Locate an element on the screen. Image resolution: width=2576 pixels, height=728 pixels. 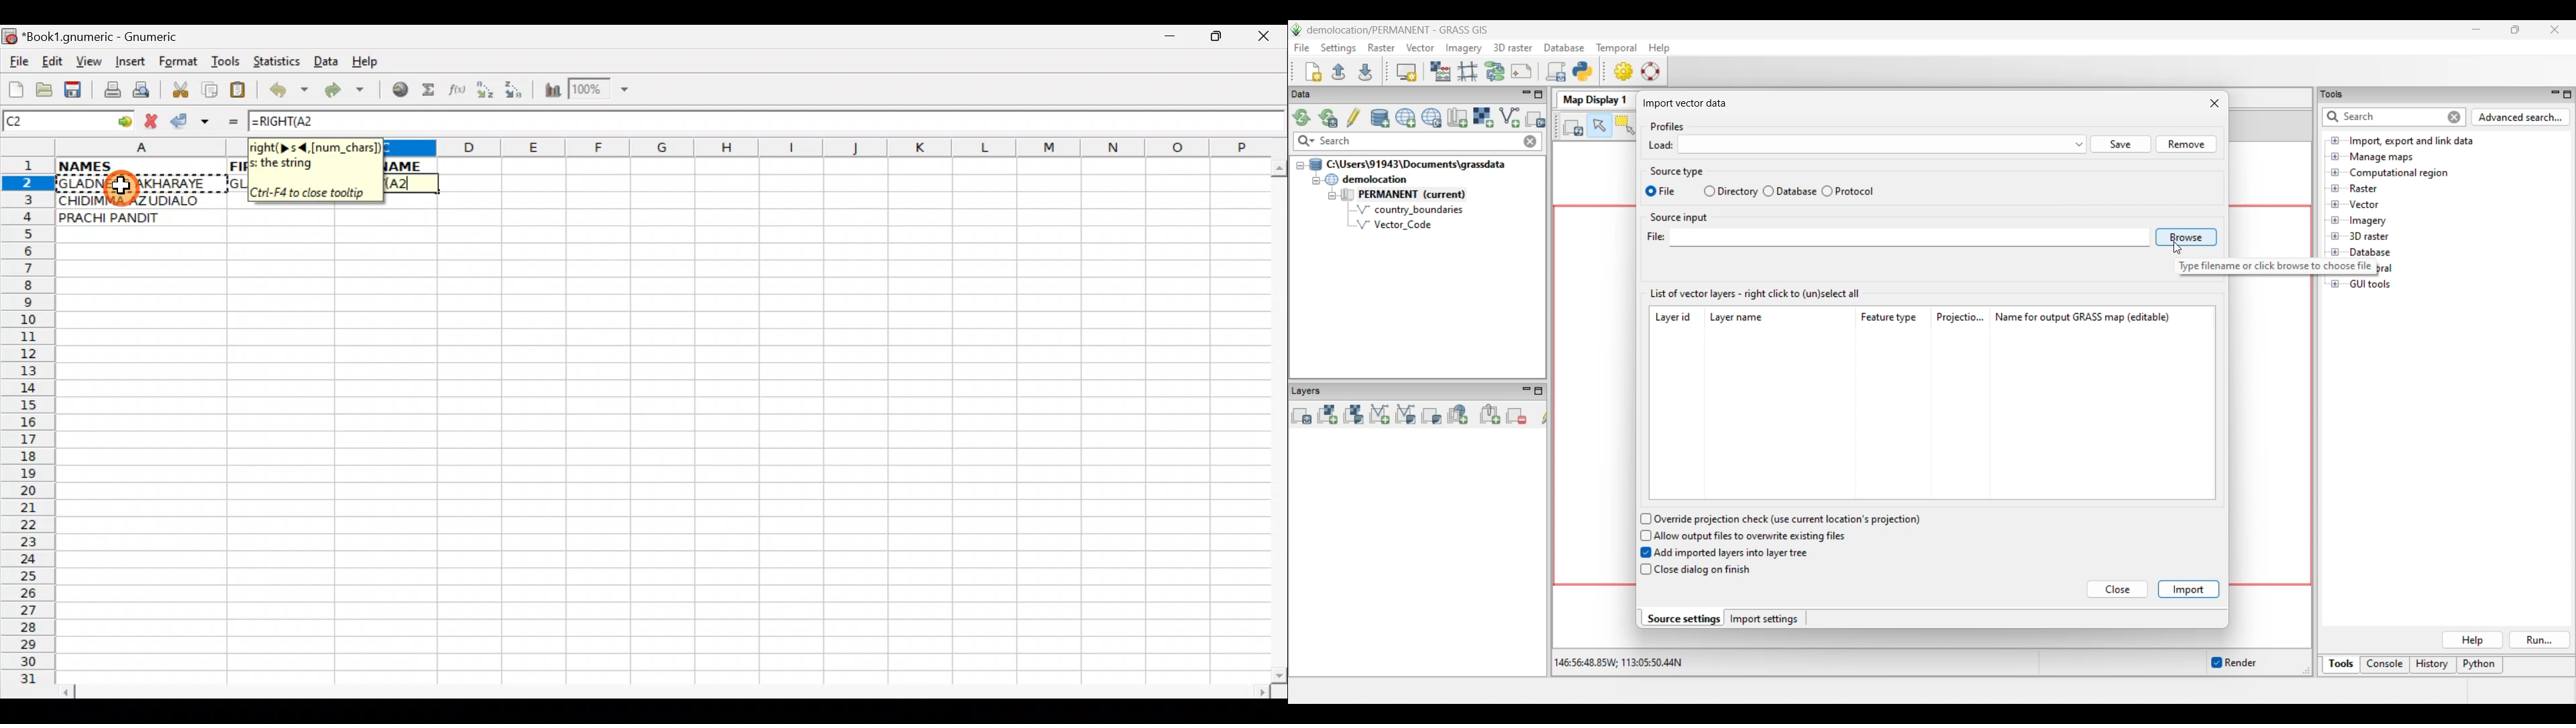
Cells is located at coordinates (661, 465).